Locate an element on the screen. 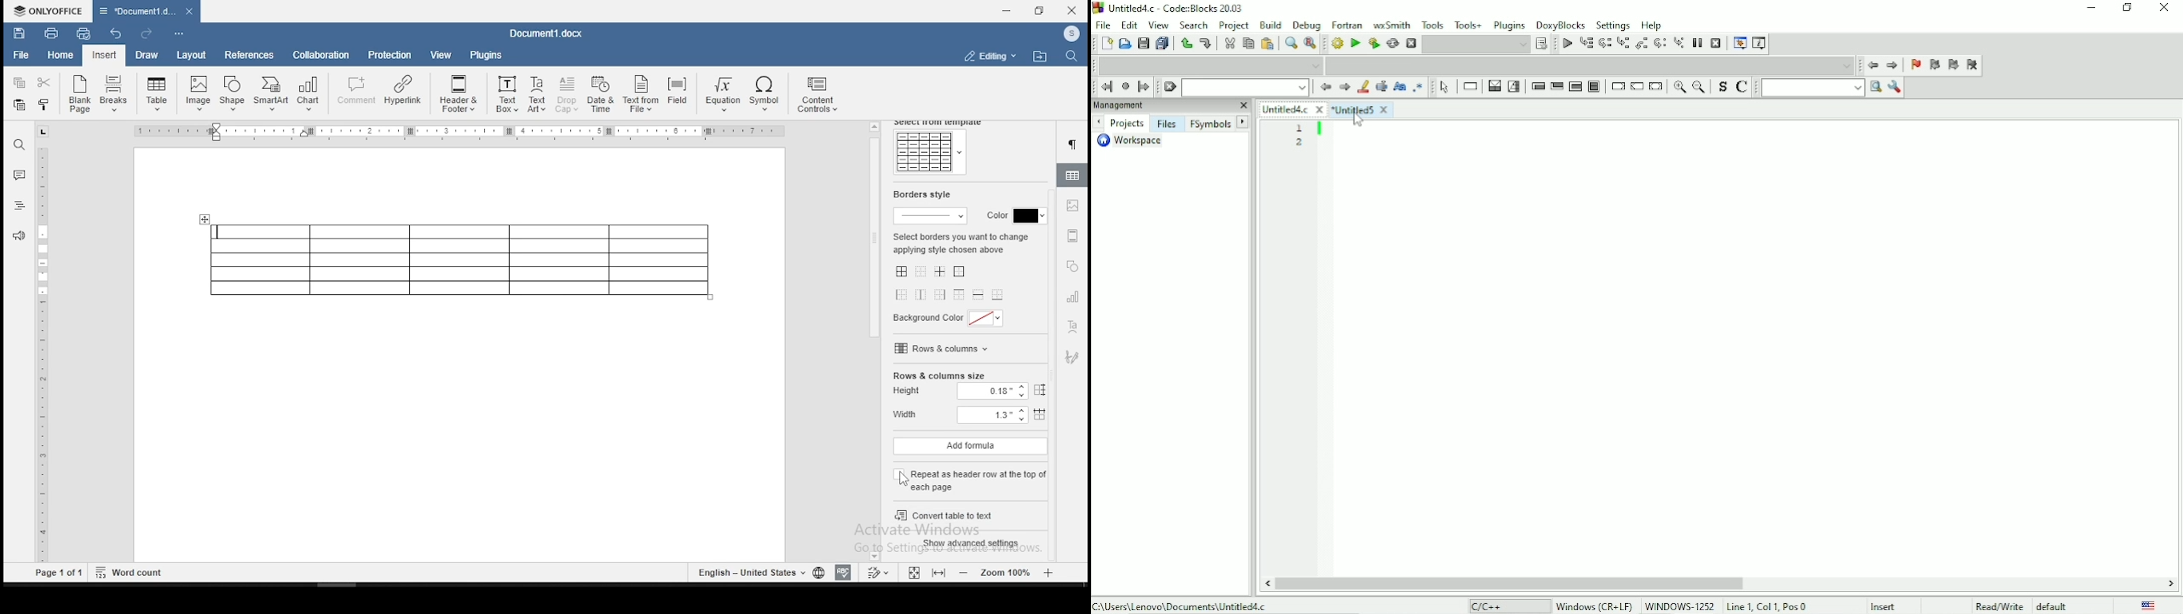 This screenshot has width=2184, height=616. Step into is located at coordinates (1623, 44).